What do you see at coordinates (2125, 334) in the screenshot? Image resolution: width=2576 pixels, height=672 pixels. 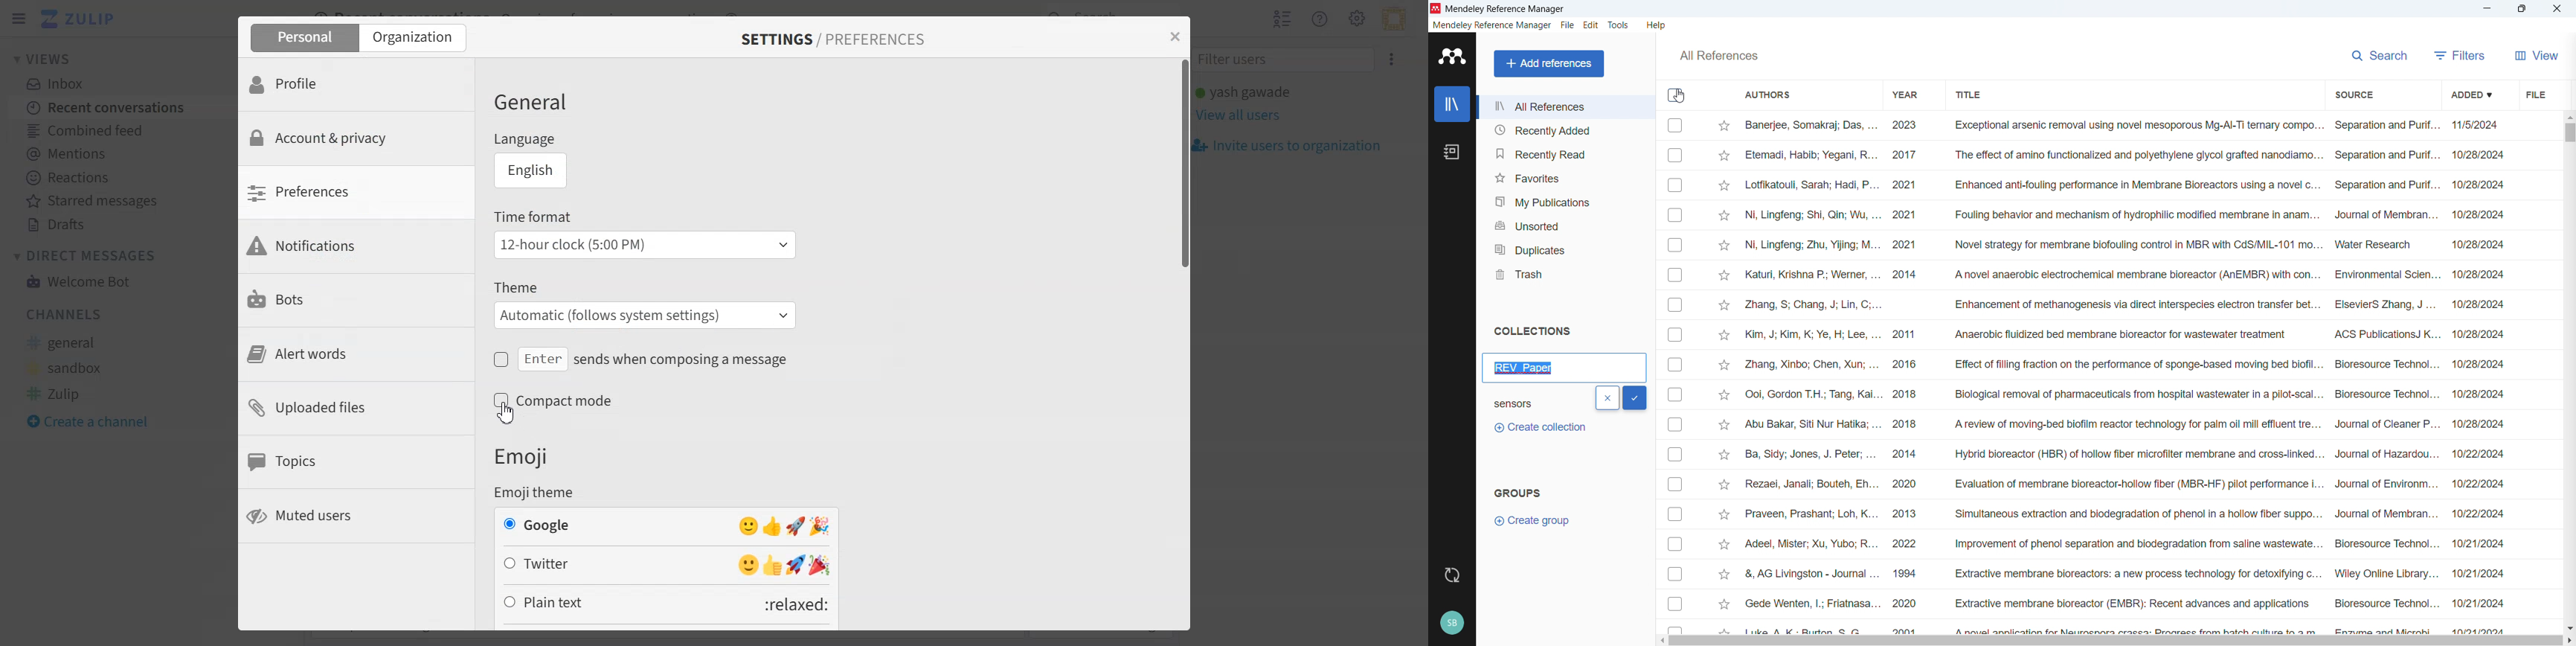 I see `Kim, J; Kim, K; Ye, H; Lee, ... 2011 Anaerobic fluidized bed membrane bioreactor for wastewater treatment ACS PublicationsJ K... 10/28/2024` at bounding box center [2125, 334].